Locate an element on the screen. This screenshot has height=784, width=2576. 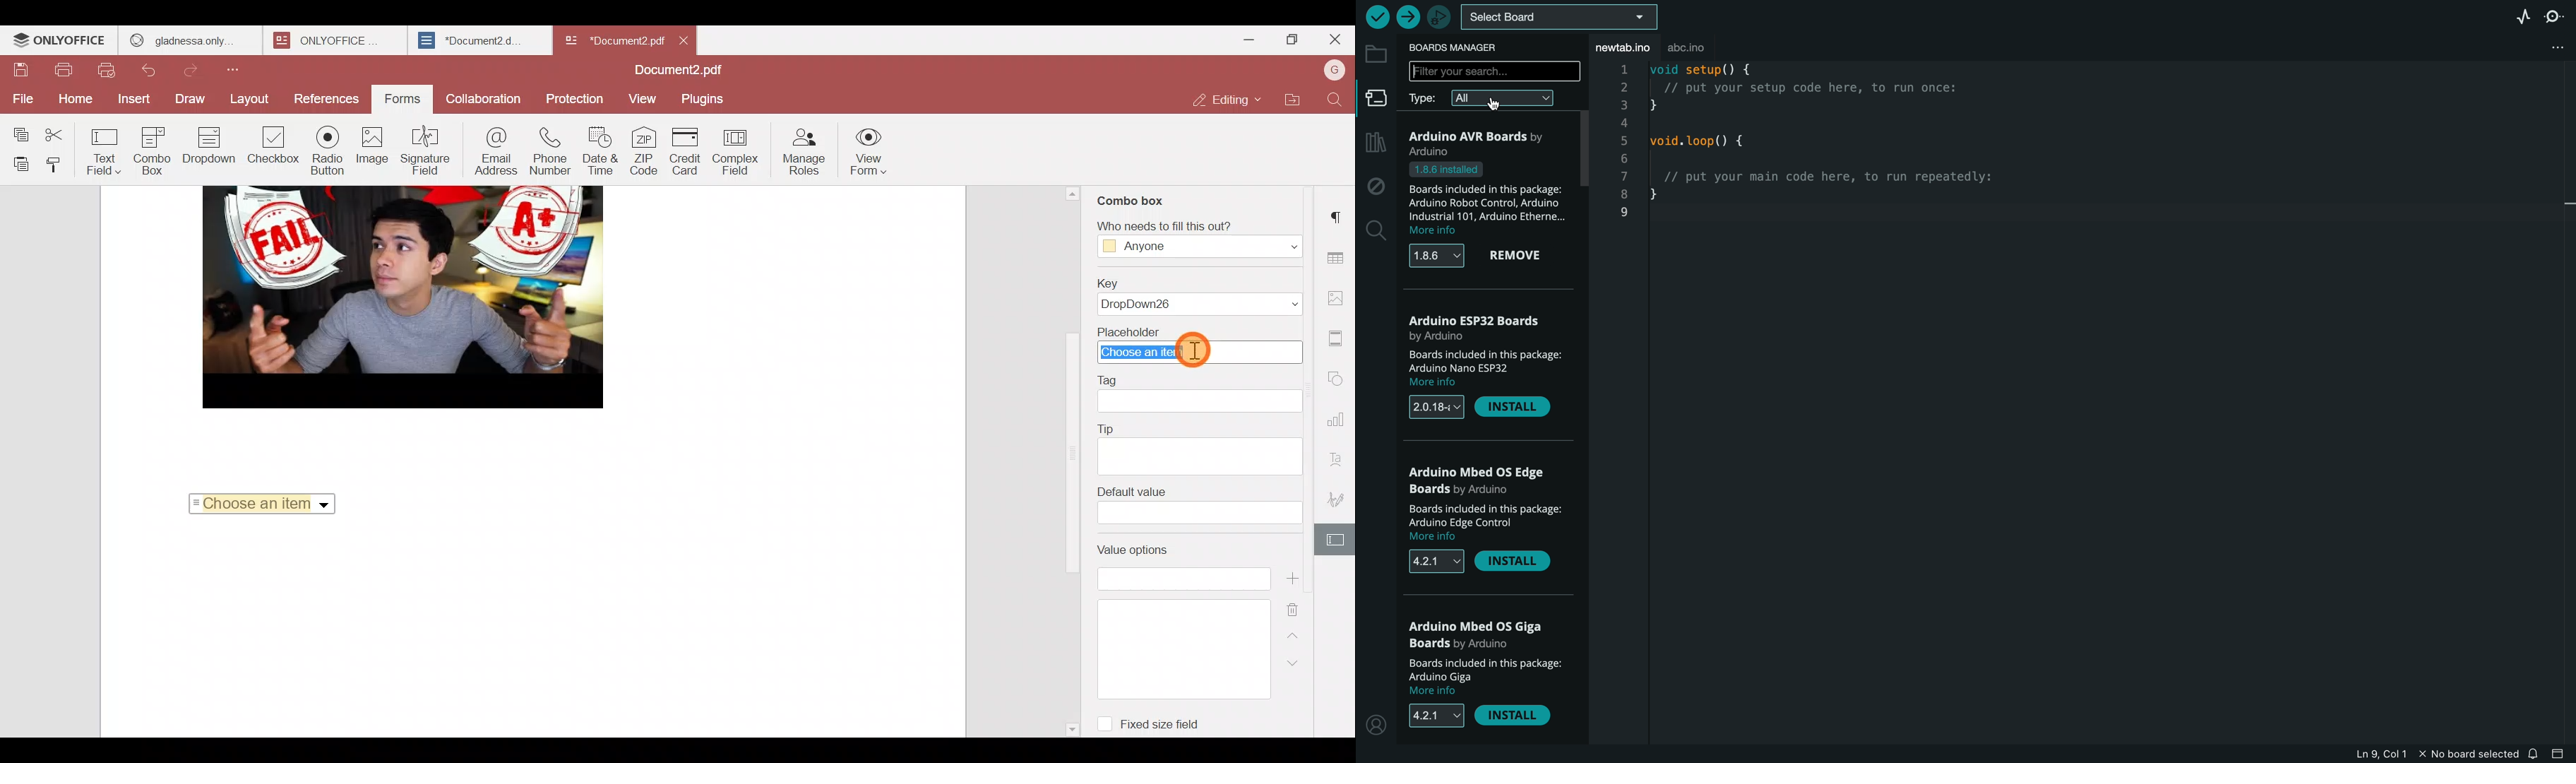
Email address is located at coordinates (494, 150).